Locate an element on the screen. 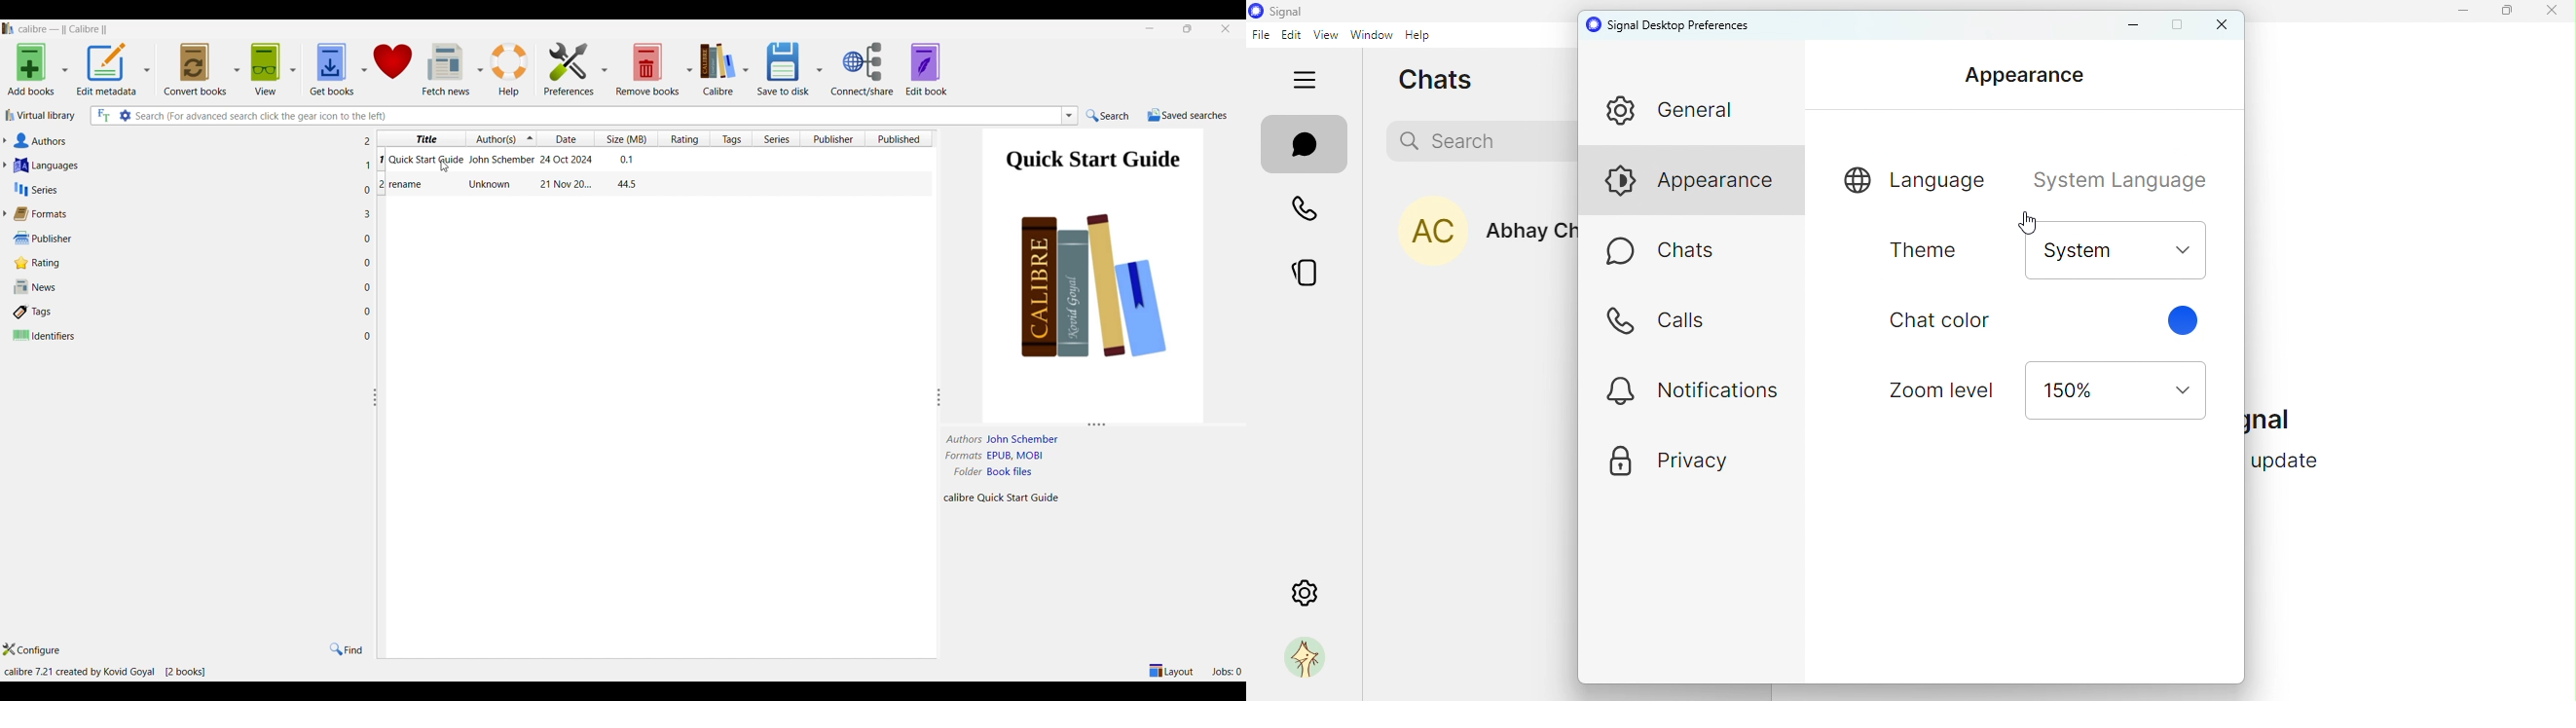  Calibre is located at coordinates (717, 70).